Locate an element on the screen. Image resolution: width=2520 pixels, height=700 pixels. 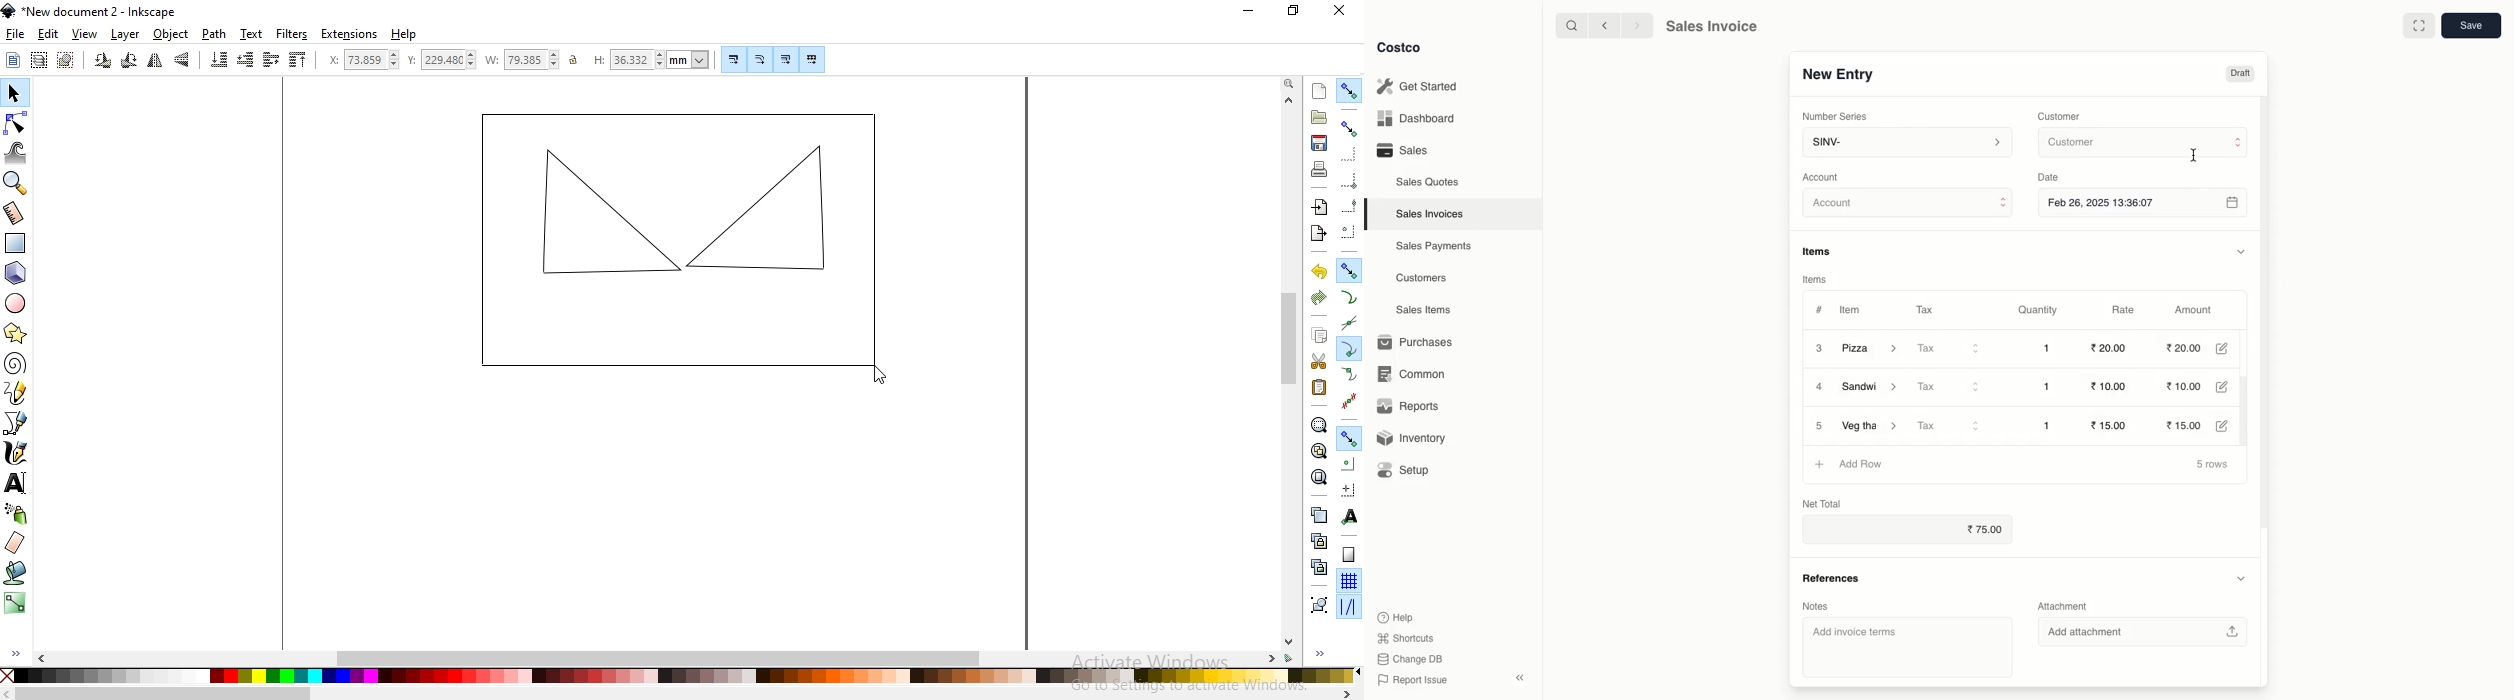
snap smooth nodes is located at coordinates (1351, 373).